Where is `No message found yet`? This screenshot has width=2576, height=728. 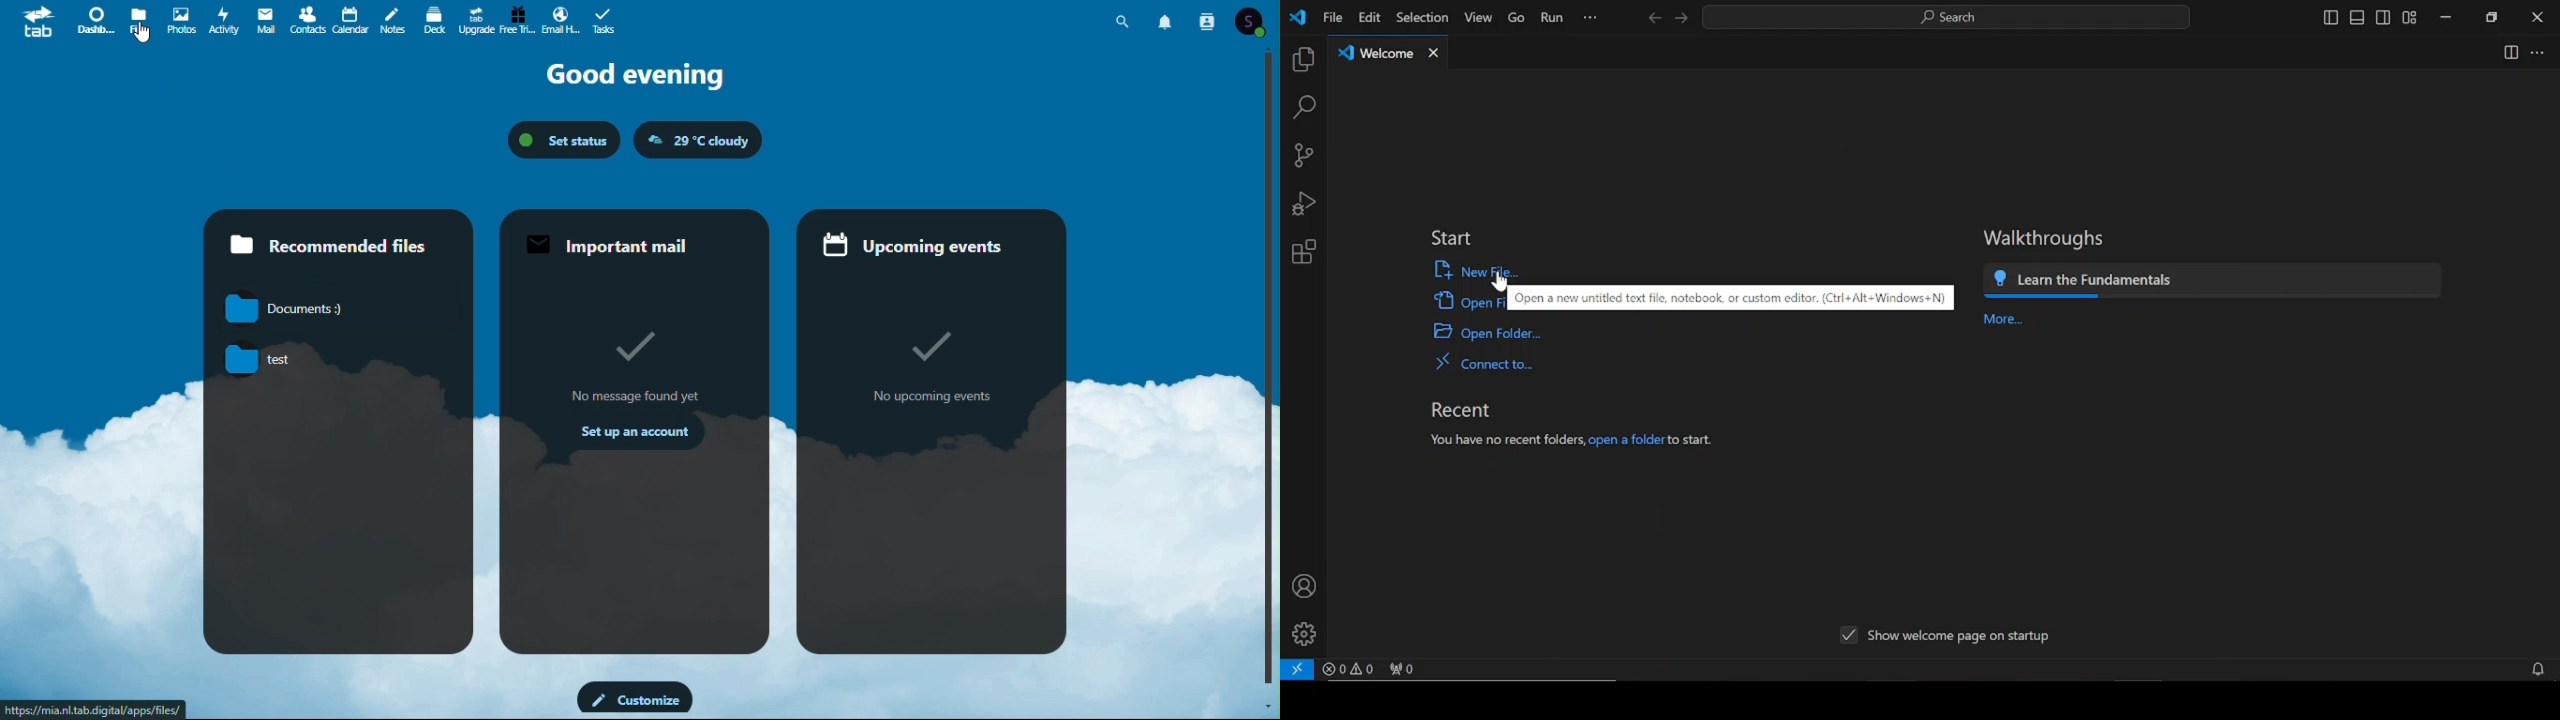 No message found yet is located at coordinates (637, 395).